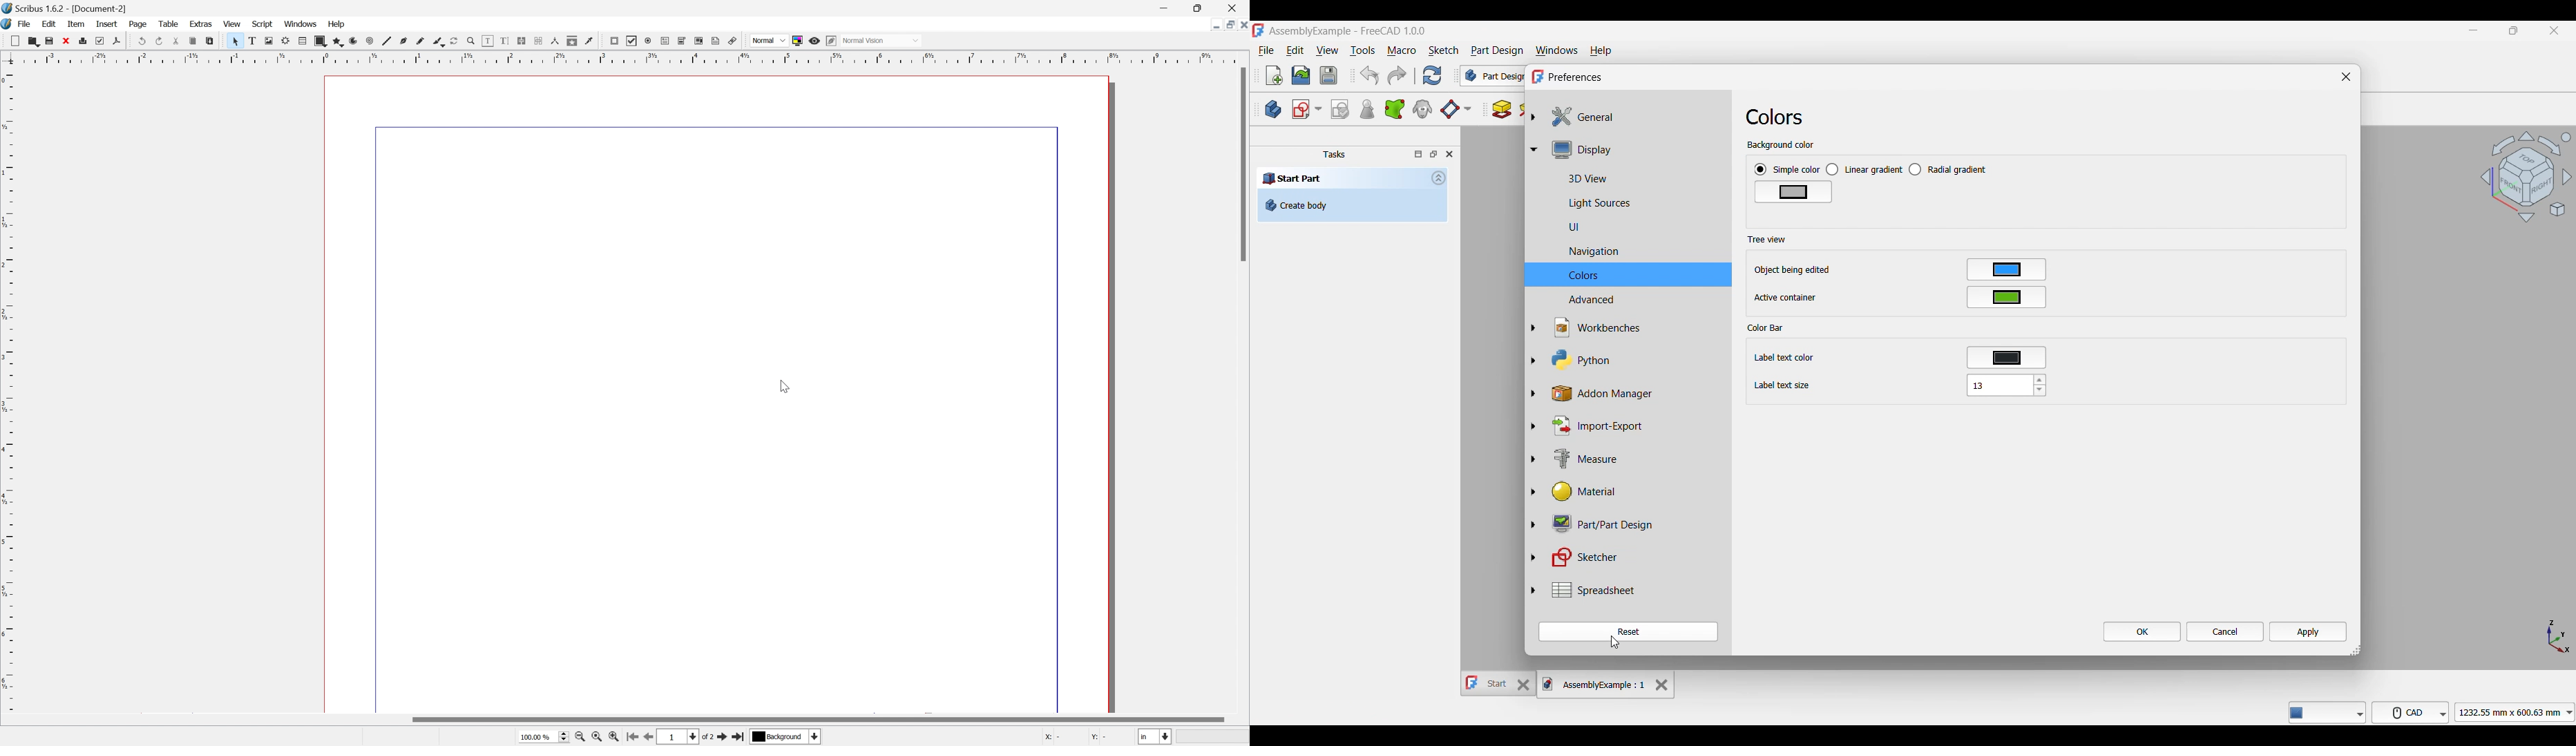 This screenshot has height=756, width=2576. What do you see at coordinates (1273, 109) in the screenshot?
I see `Create body` at bounding box center [1273, 109].